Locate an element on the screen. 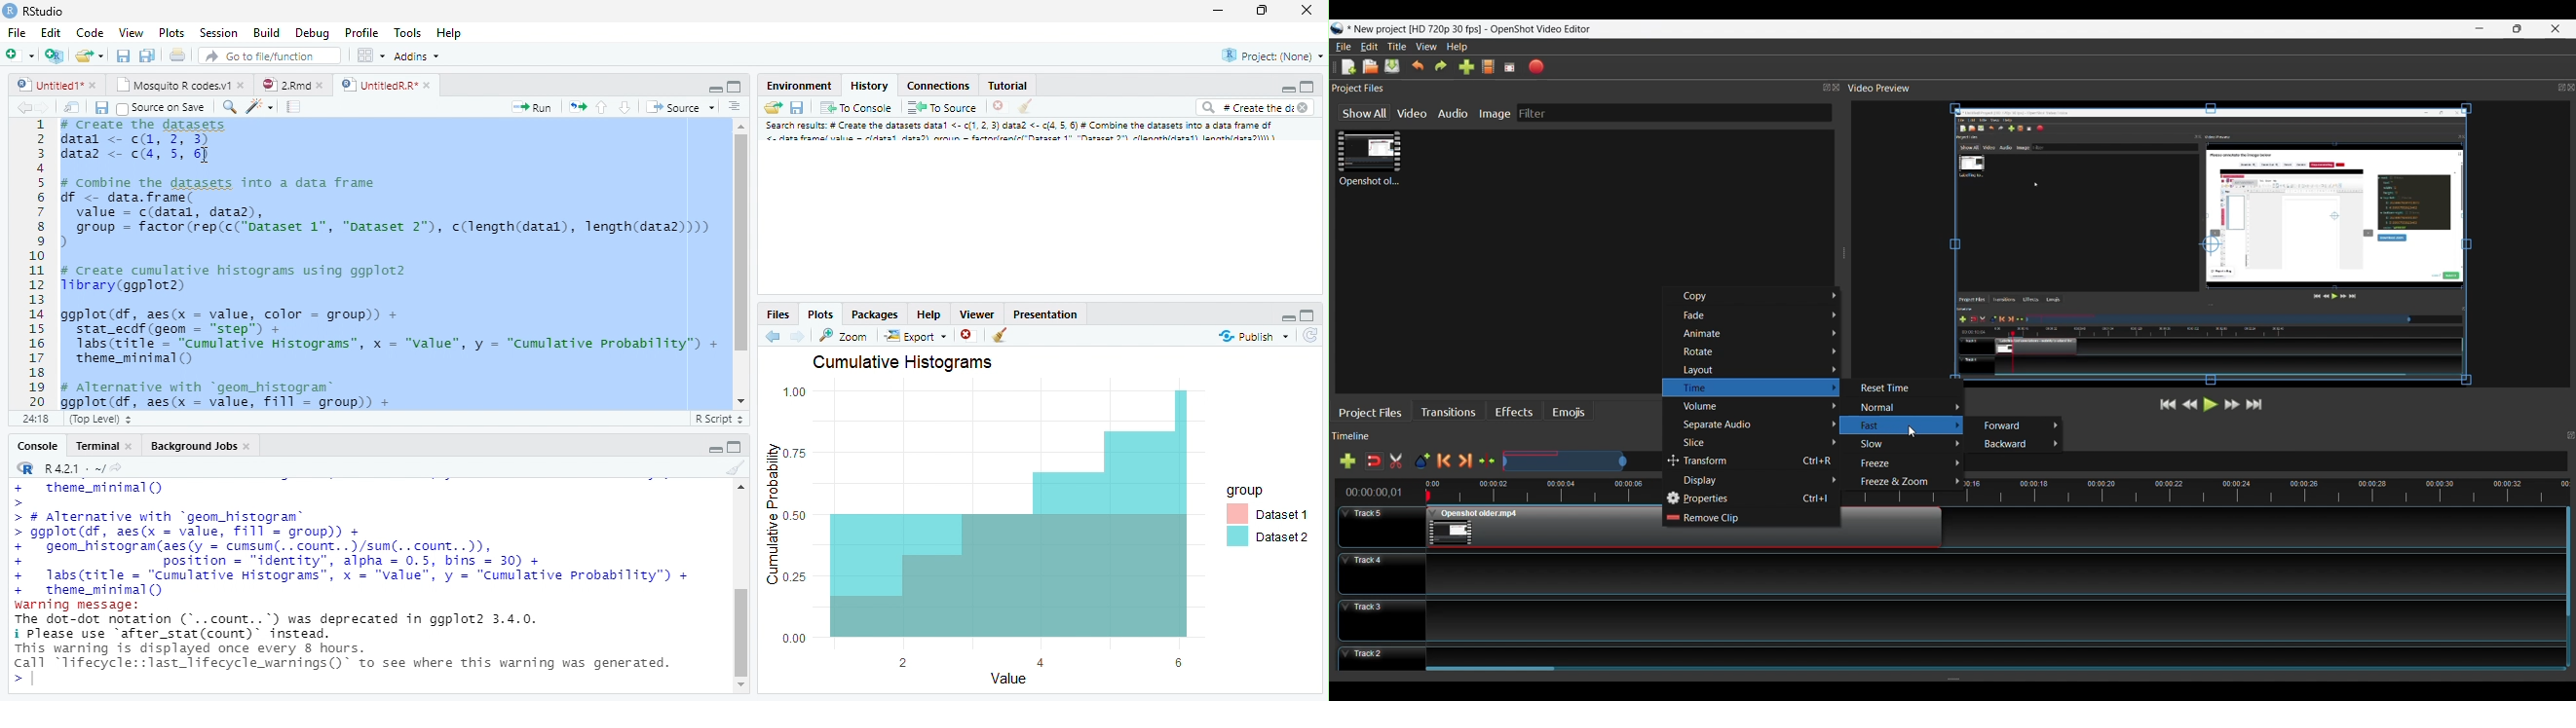  Alignment is located at coordinates (736, 110).